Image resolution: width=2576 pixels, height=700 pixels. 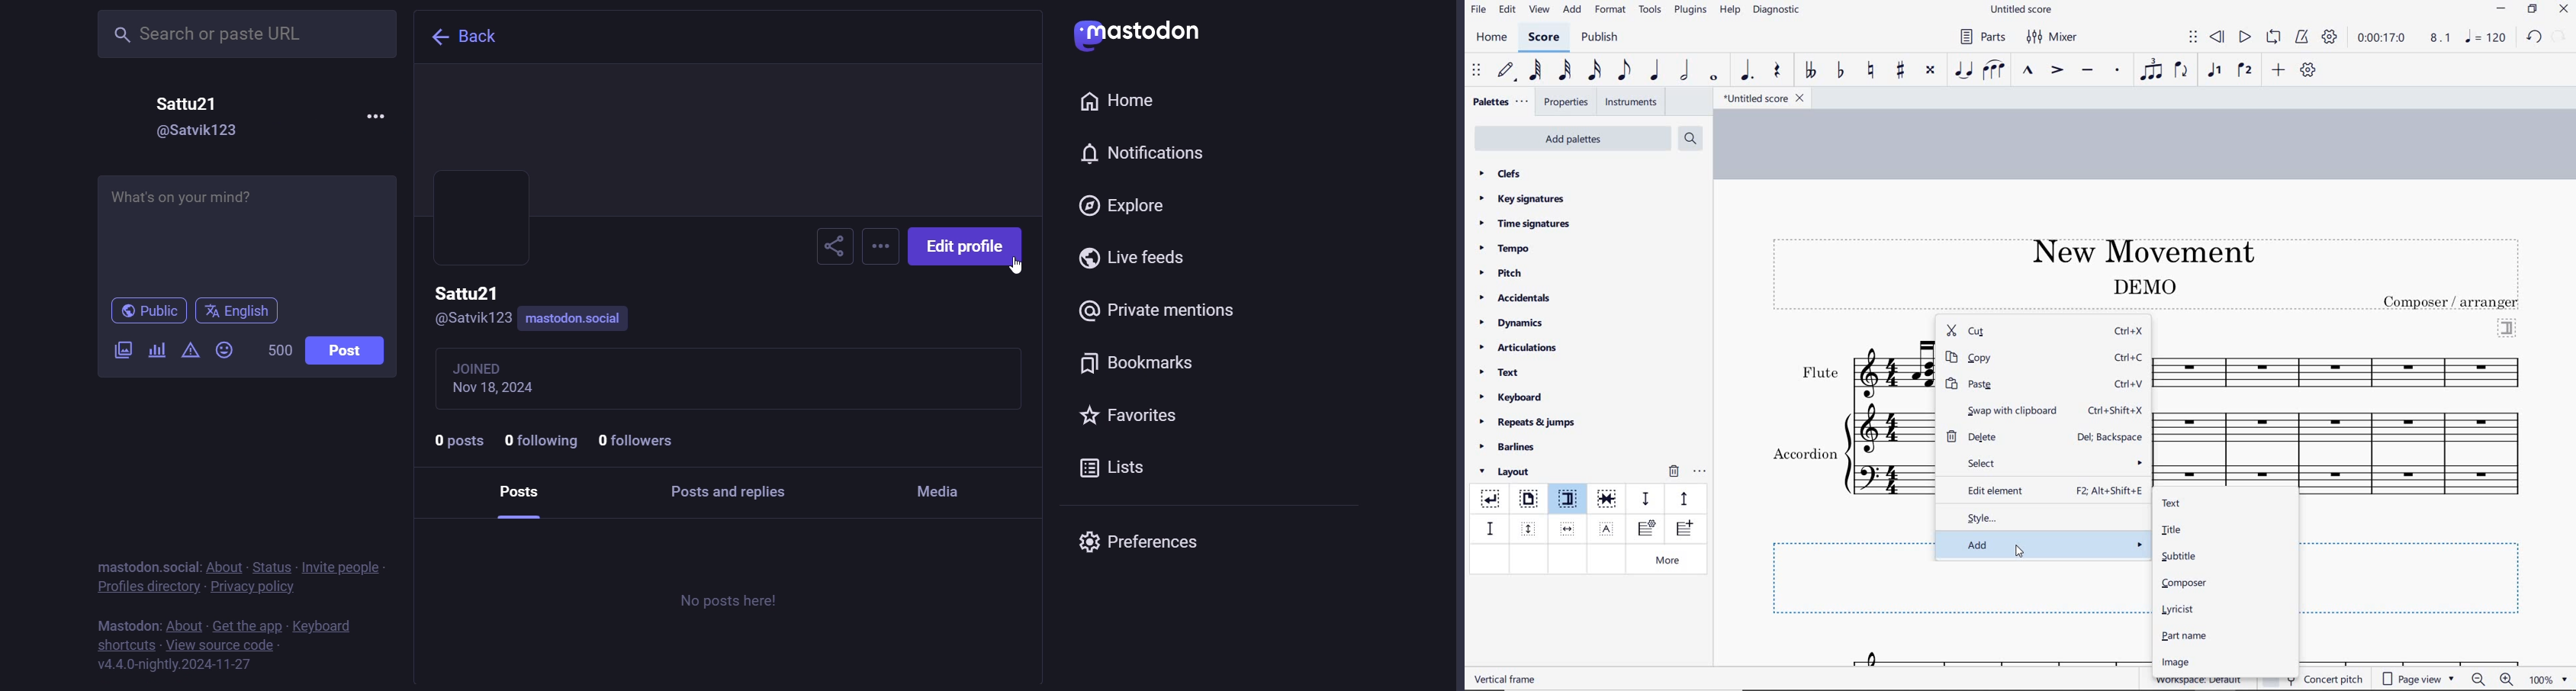 I want to click on tenuto, so click(x=2087, y=71).